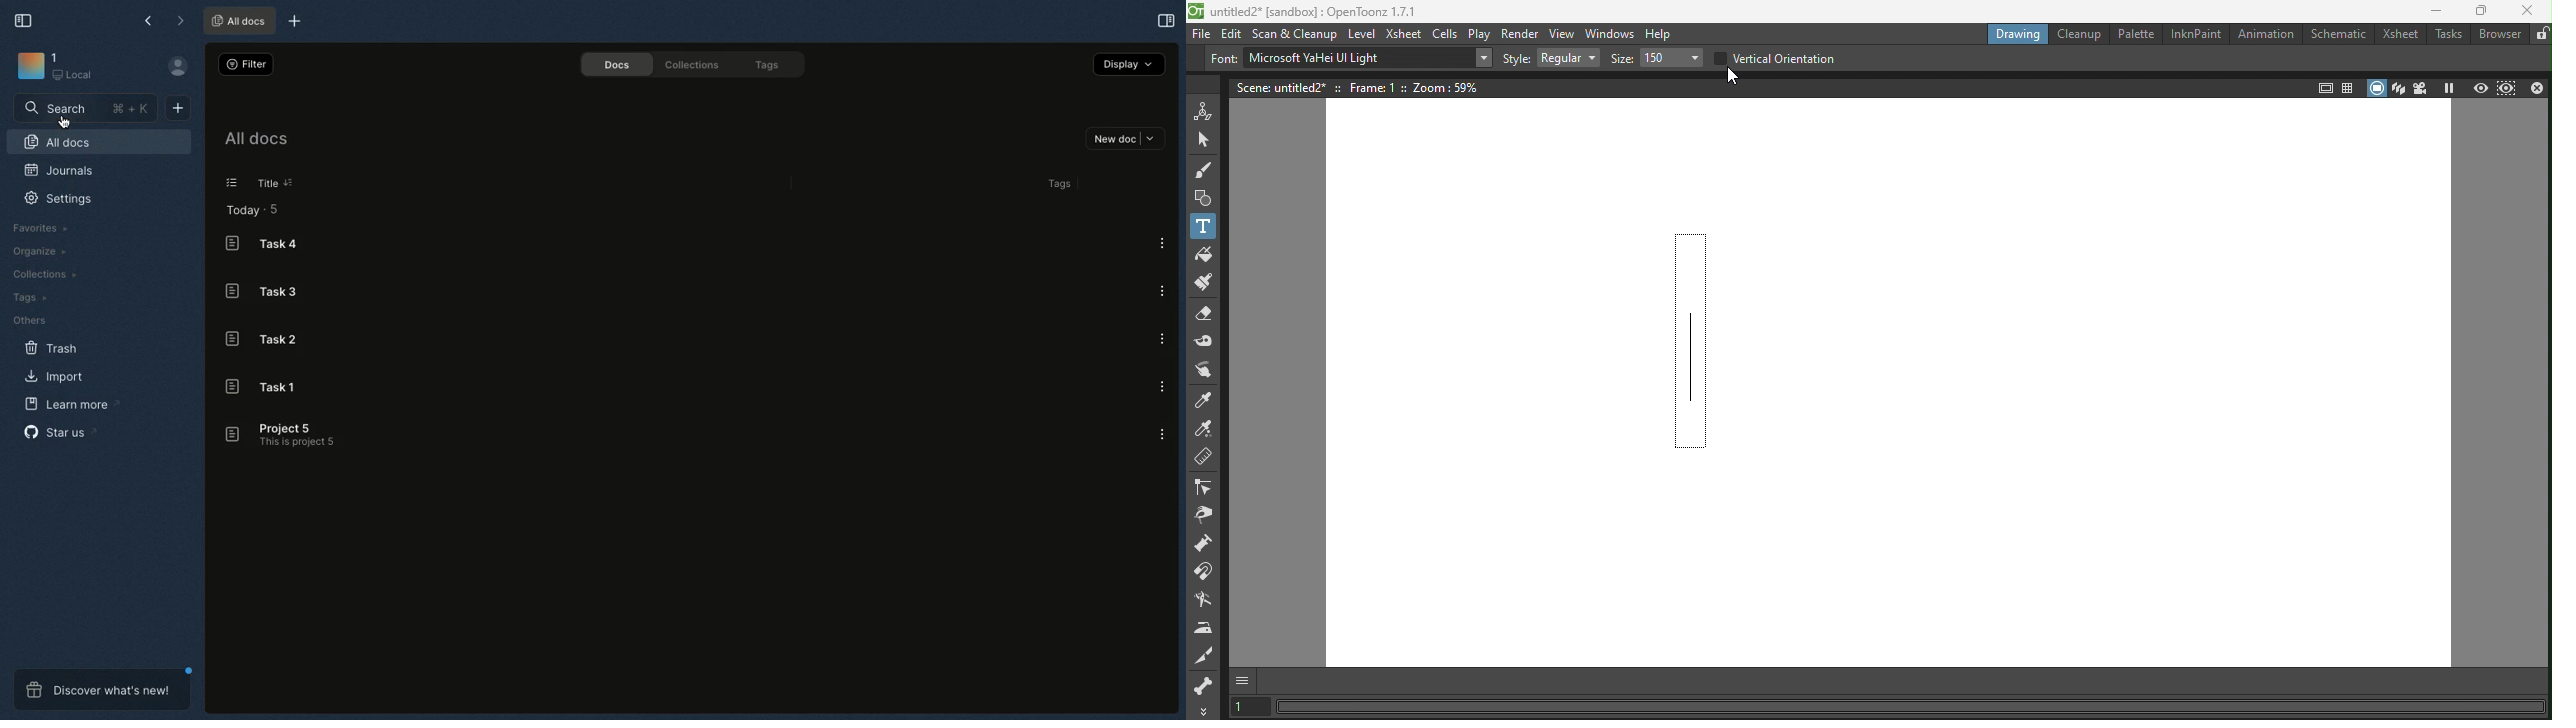 This screenshot has width=2576, height=728. Describe the element at coordinates (1773, 58) in the screenshot. I see `Vertical orientation` at that location.